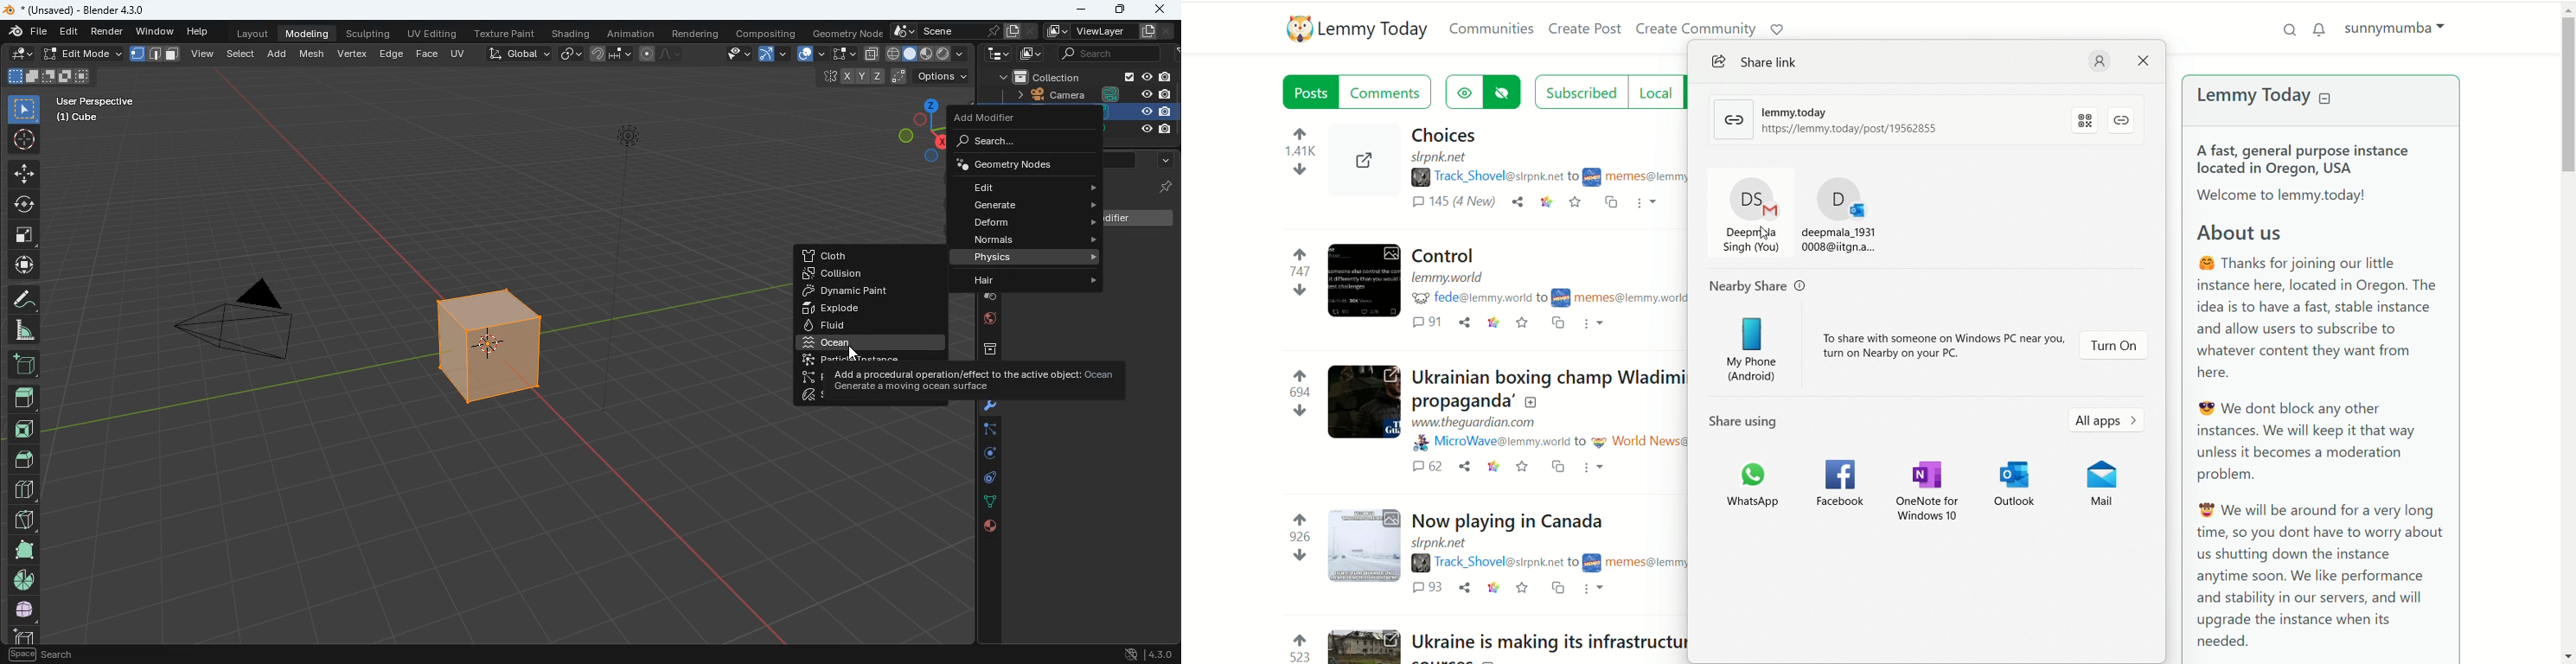 Image resolution: width=2576 pixels, height=672 pixels. I want to click on dimensions, so click(921, 129).